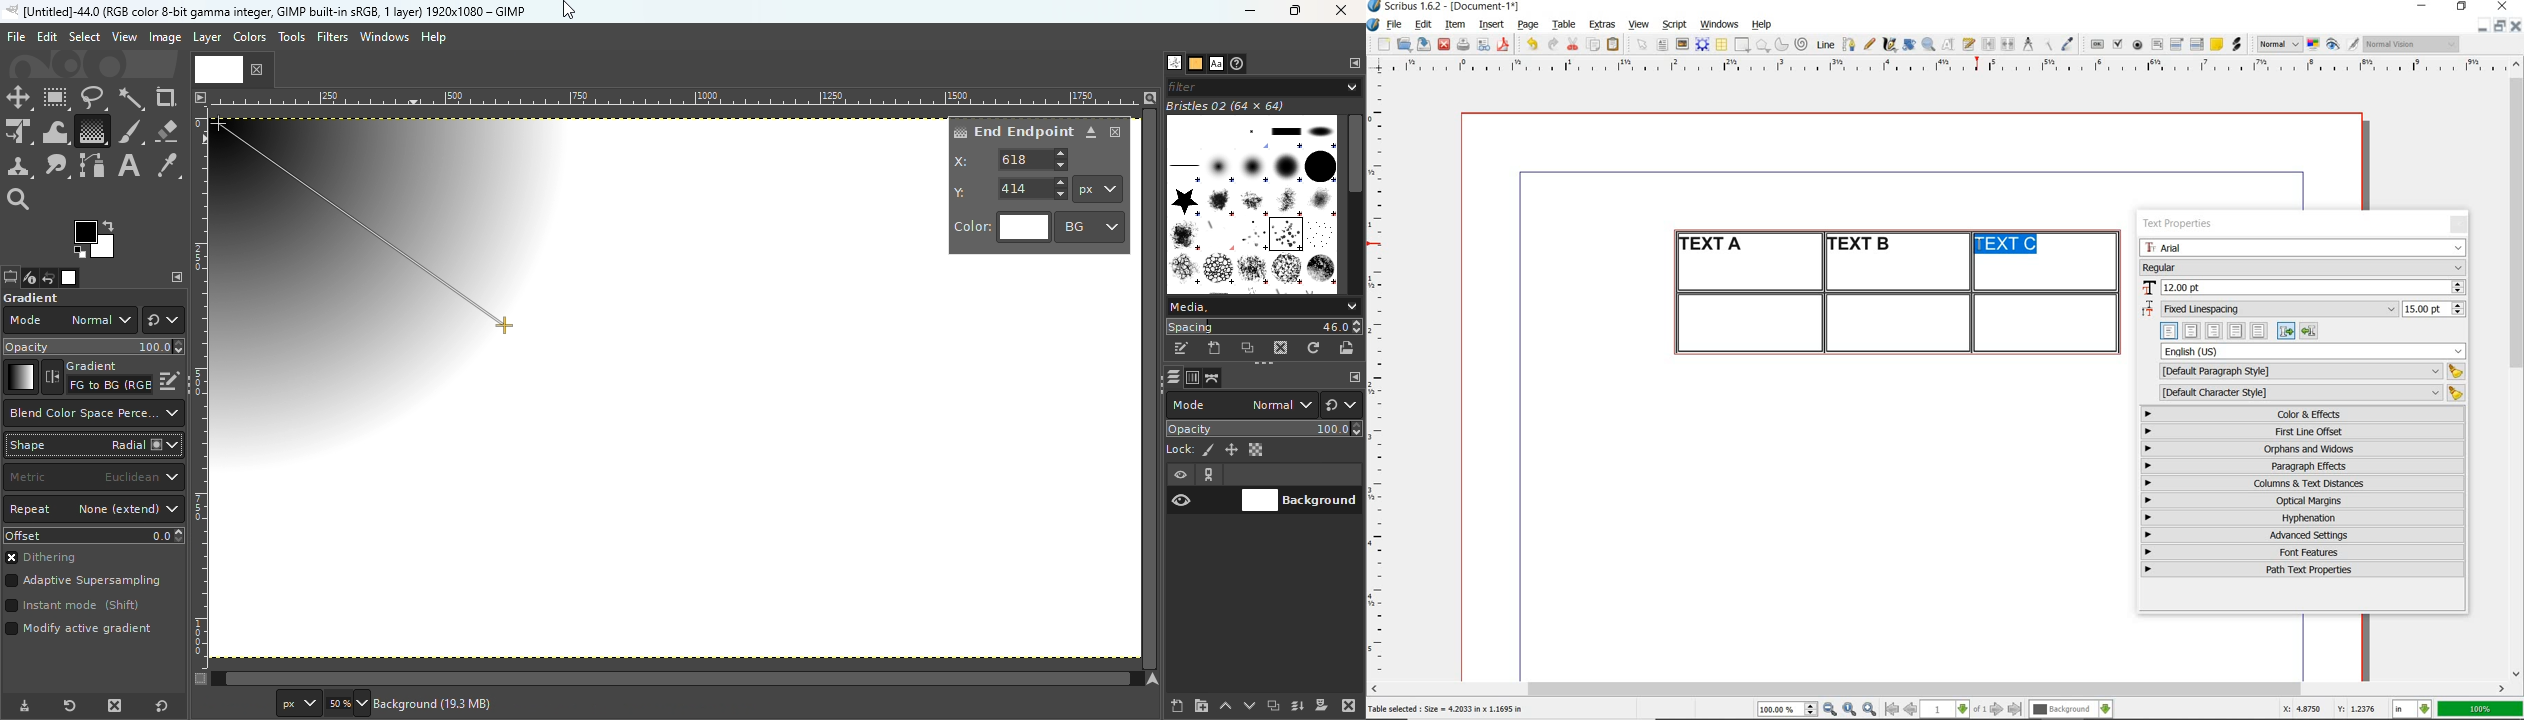 The height and width of the screenshot is (728, 2548). What do you see at coordinates (1954, 709) in the screenshot?
I see `select current page level` at bounding box center [1954, 709].